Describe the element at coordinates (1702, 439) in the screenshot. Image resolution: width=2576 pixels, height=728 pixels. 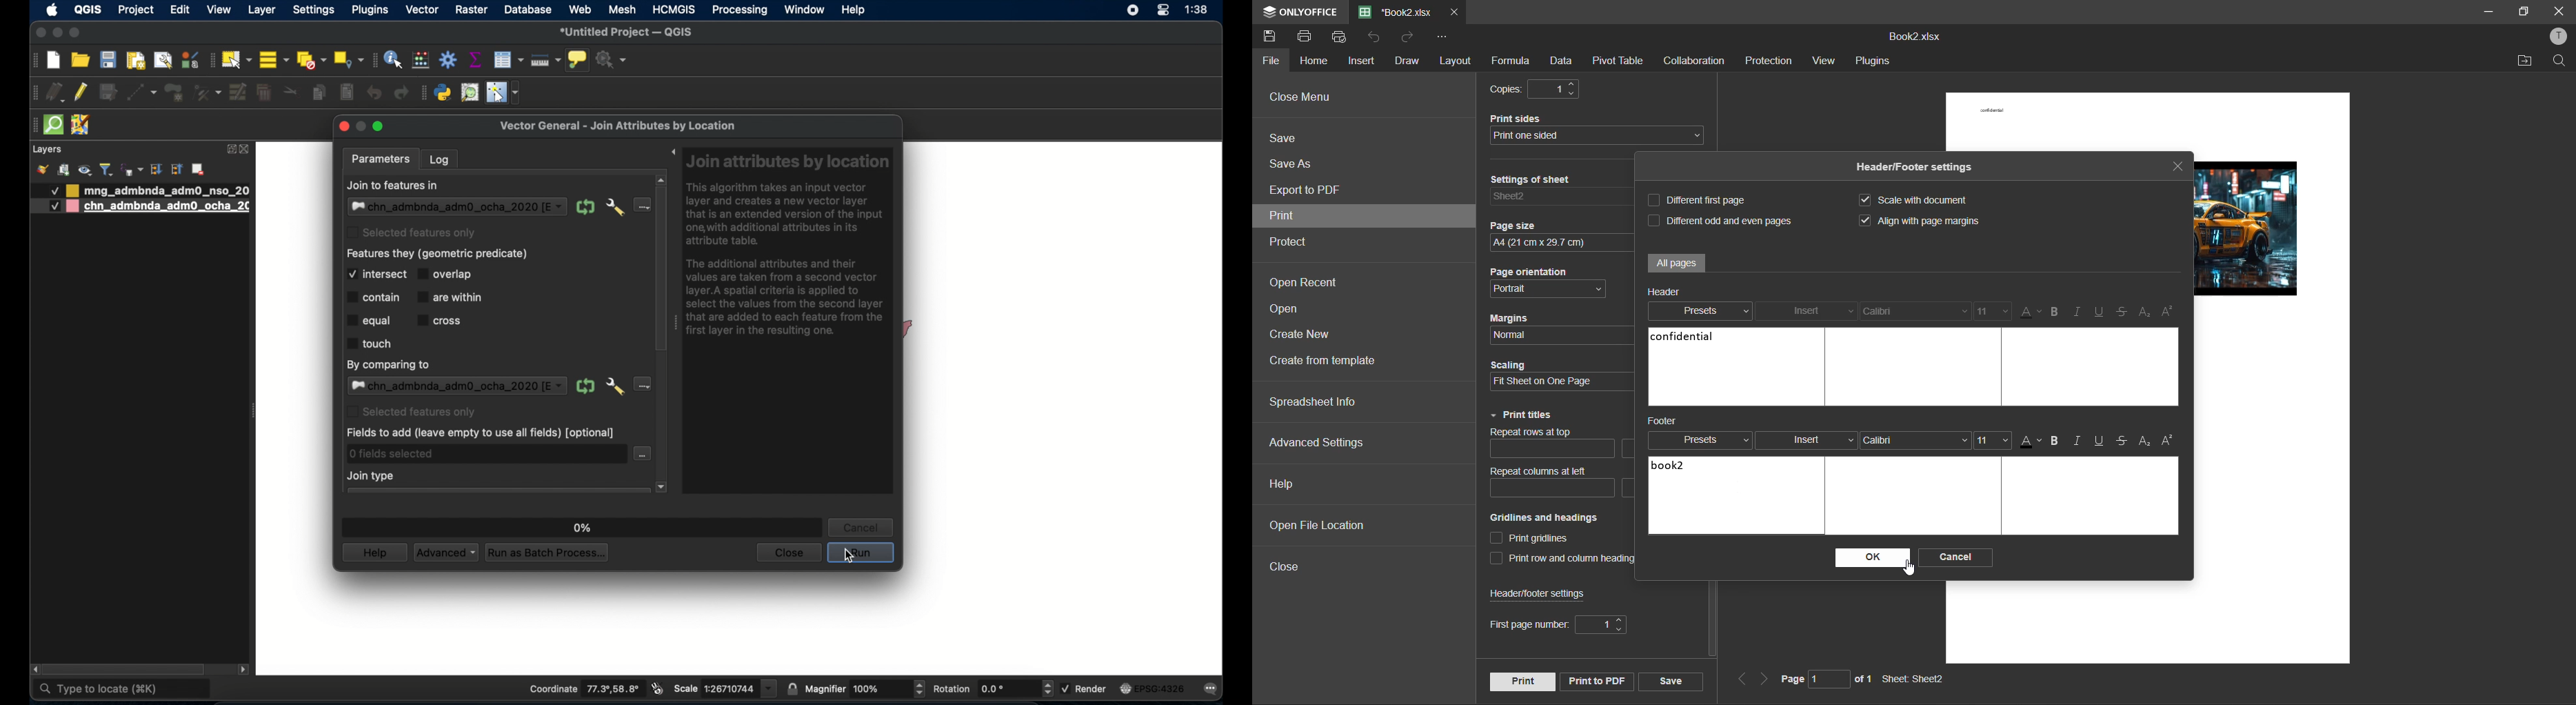
I see `presets` at that location.